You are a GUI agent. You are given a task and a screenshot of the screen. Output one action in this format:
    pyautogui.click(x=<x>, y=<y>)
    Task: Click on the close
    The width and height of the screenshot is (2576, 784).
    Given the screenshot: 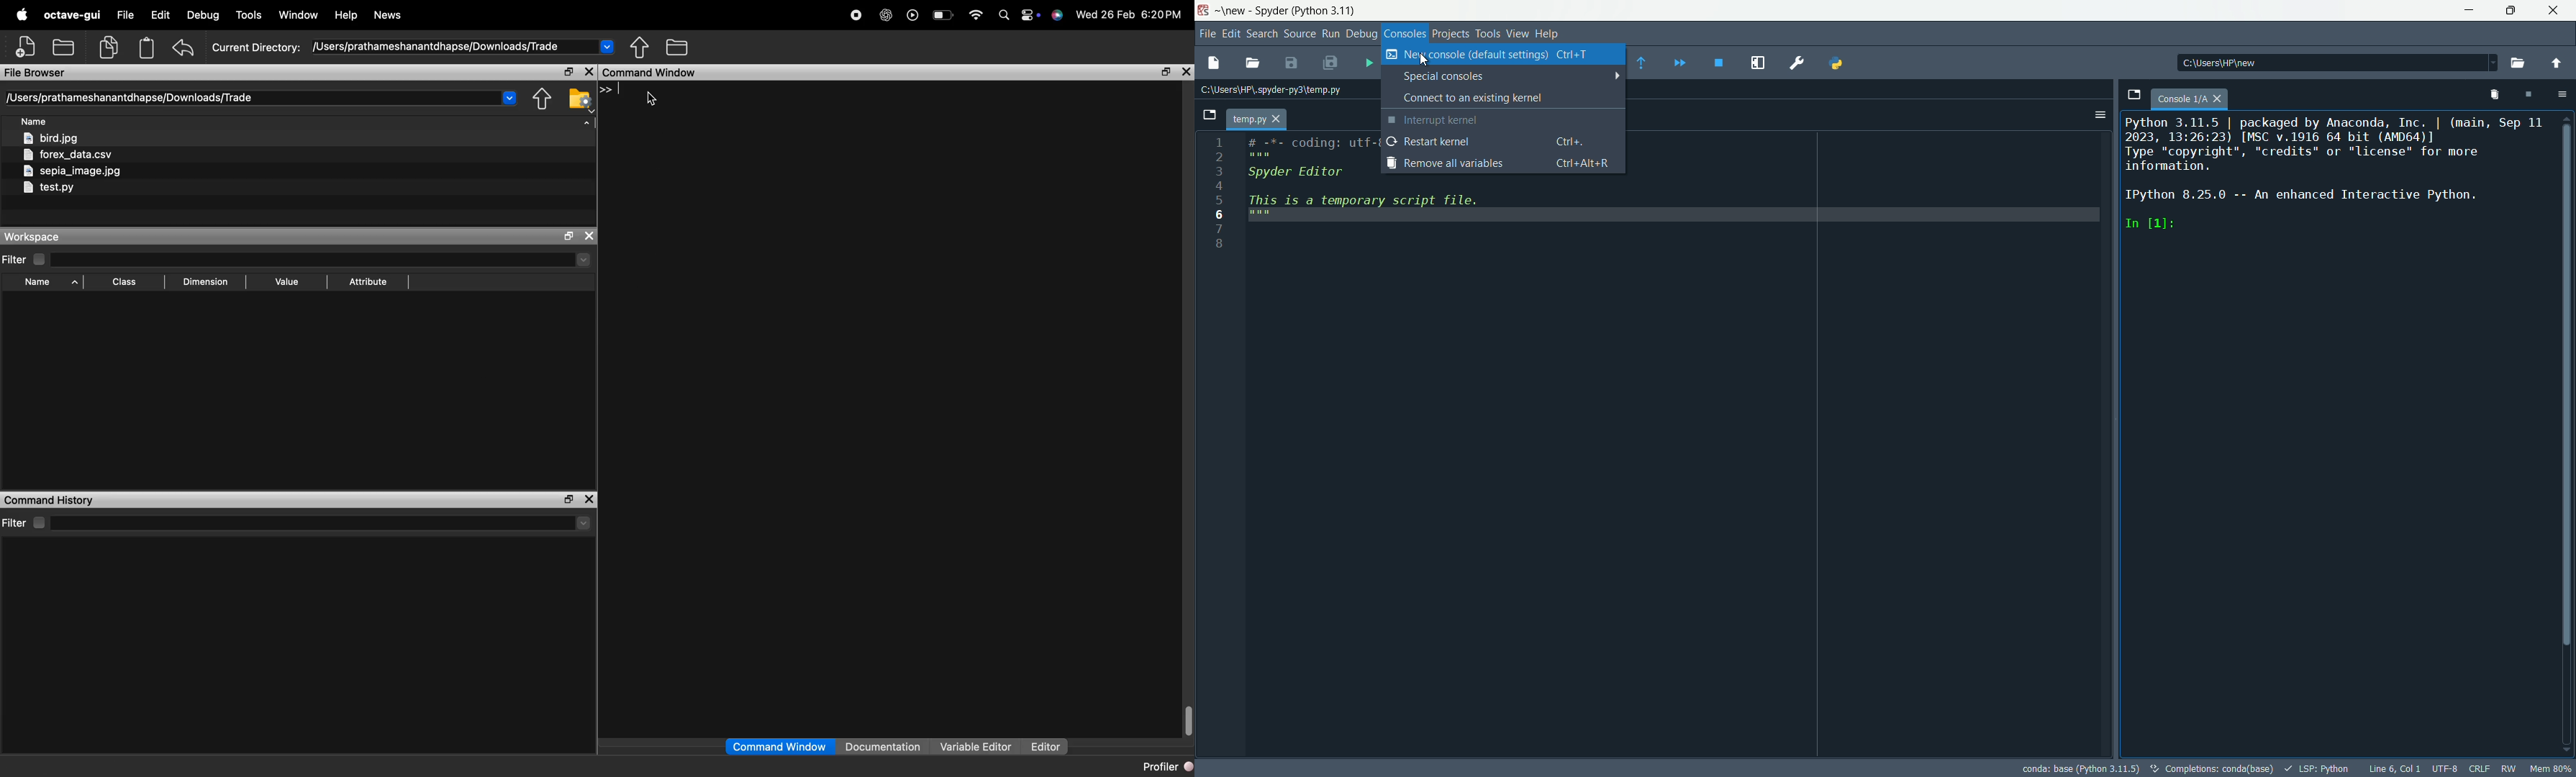 What is the action you would take?
    pyautogui.click(x=1279, y=120)
    